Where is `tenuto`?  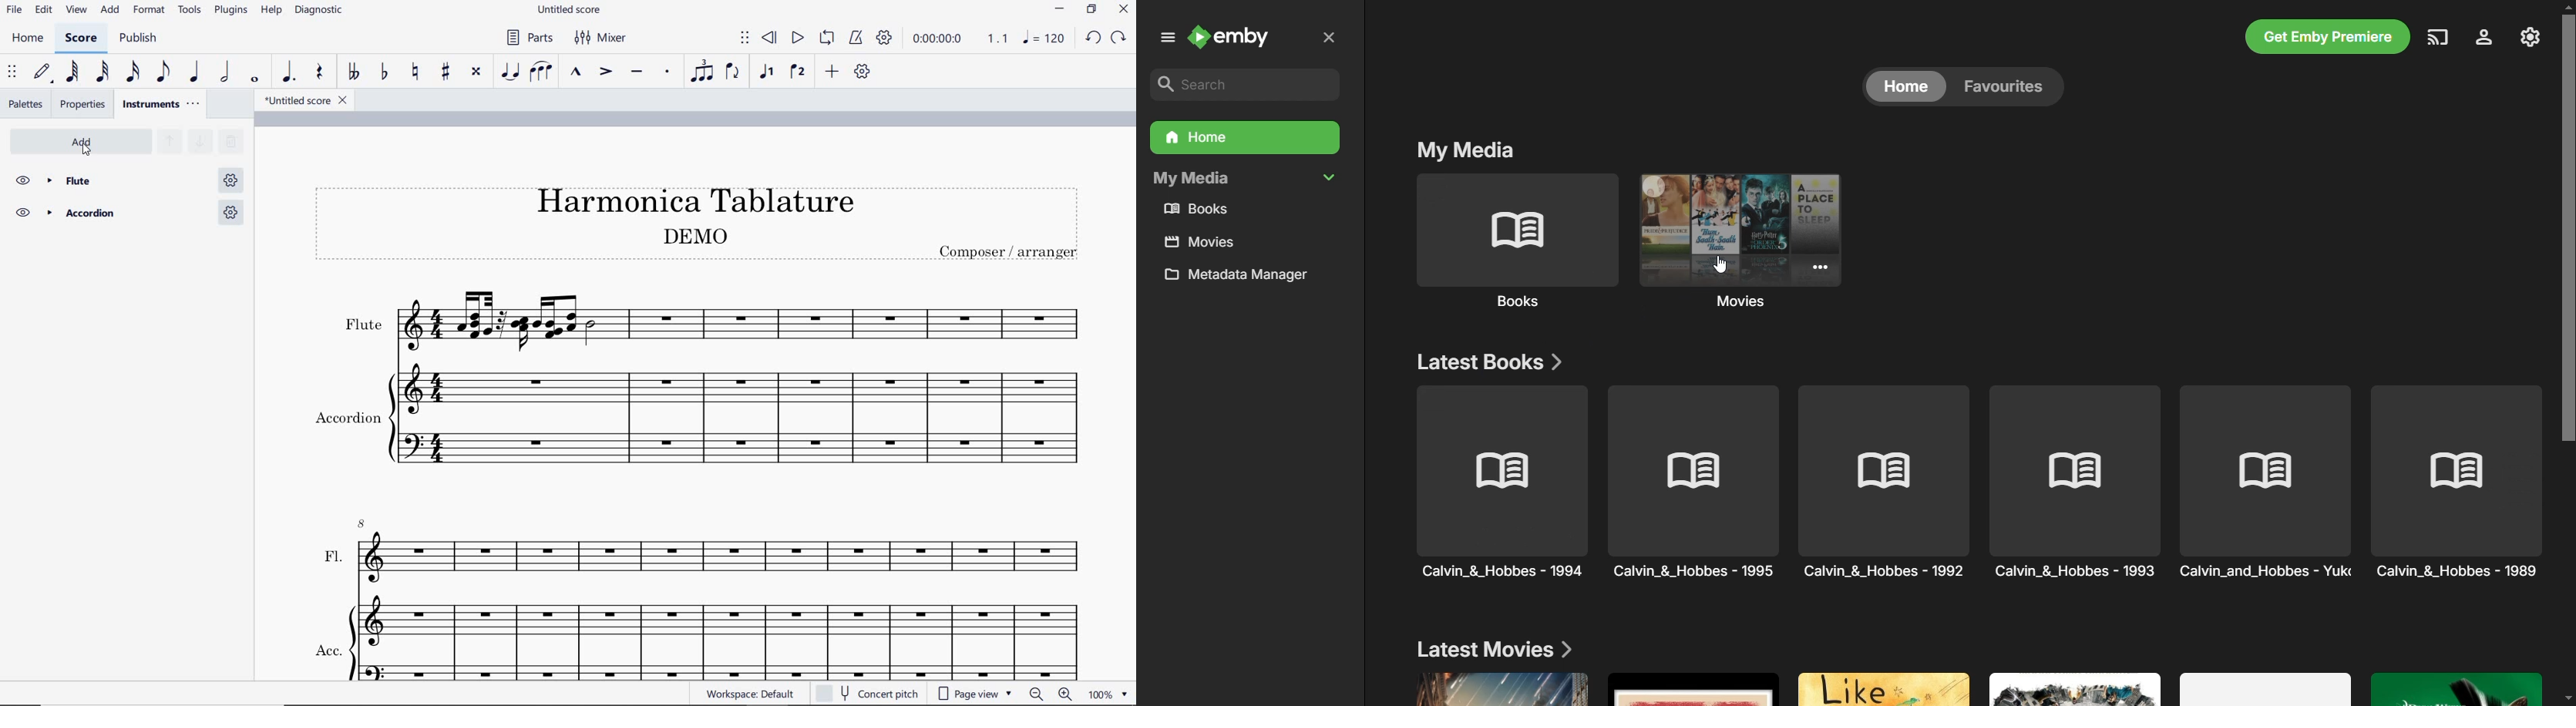 tenuto is located at coordinates (636, 72).